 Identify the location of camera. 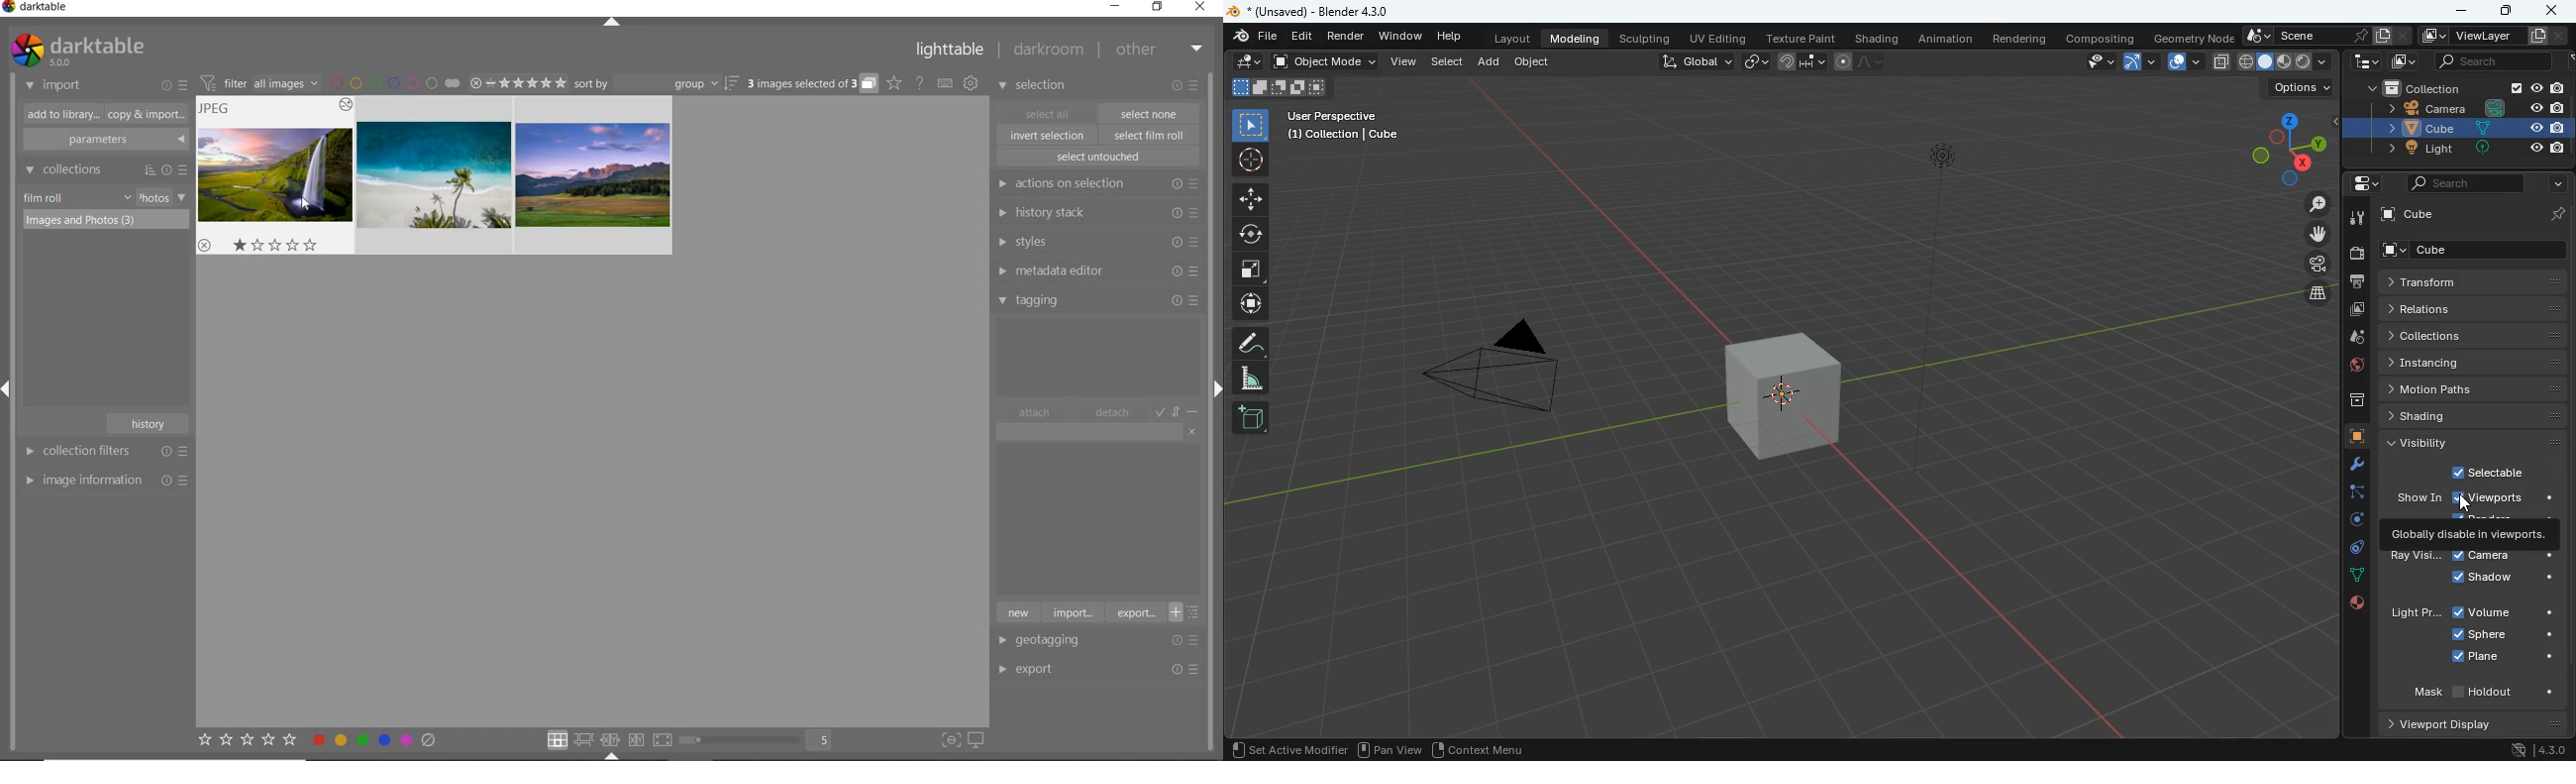
(2459, 109).